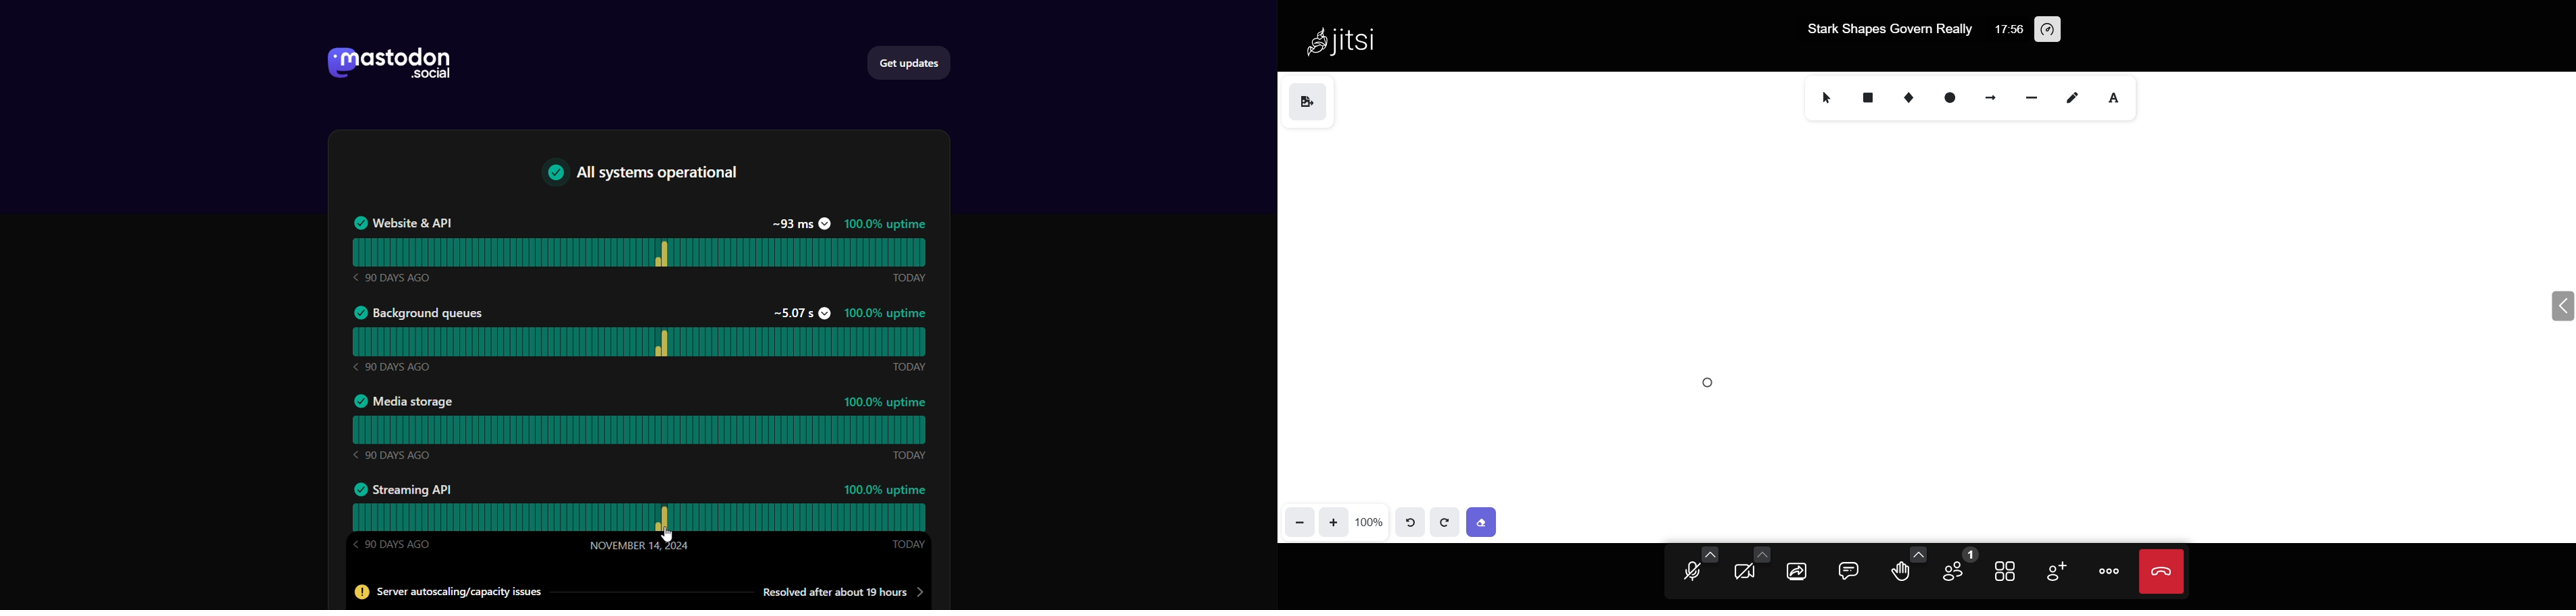  What do you see at coordinates (2057, 30) in the screenshot?
I see `performance setting` at bounding box center [2057, 30].